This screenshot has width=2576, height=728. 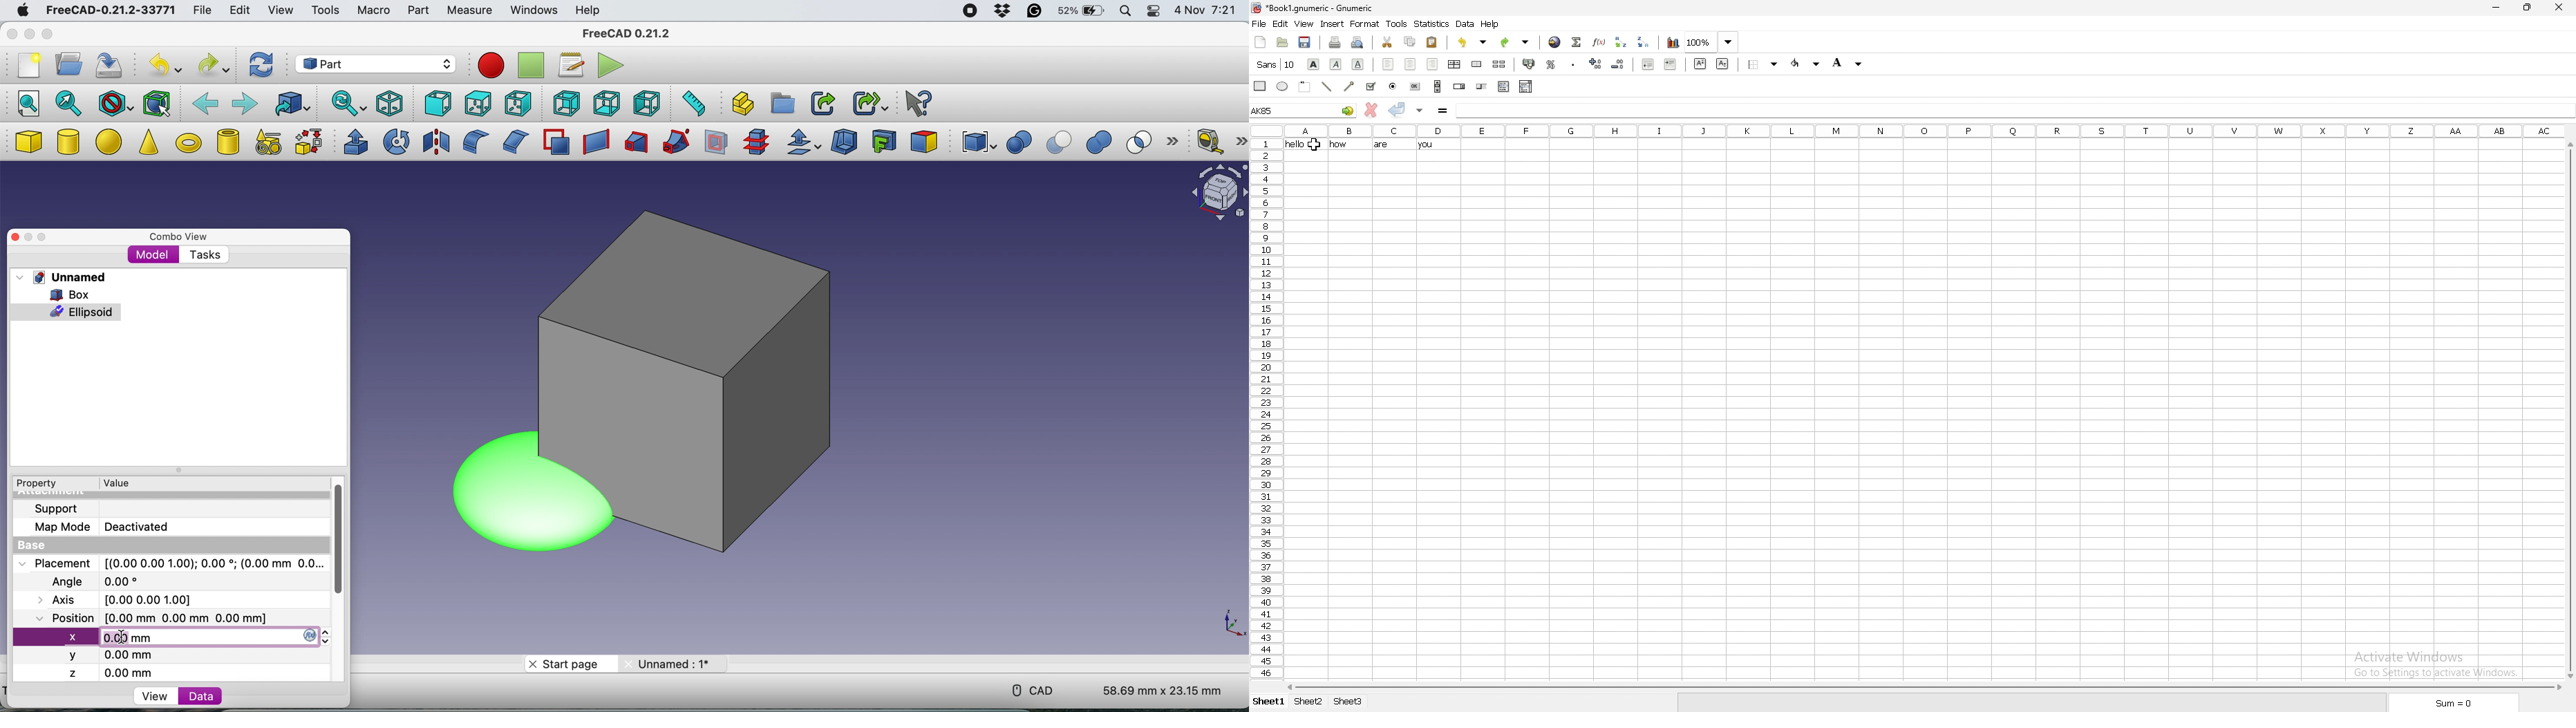 I want to click on are, so click(x=1382, y=145).